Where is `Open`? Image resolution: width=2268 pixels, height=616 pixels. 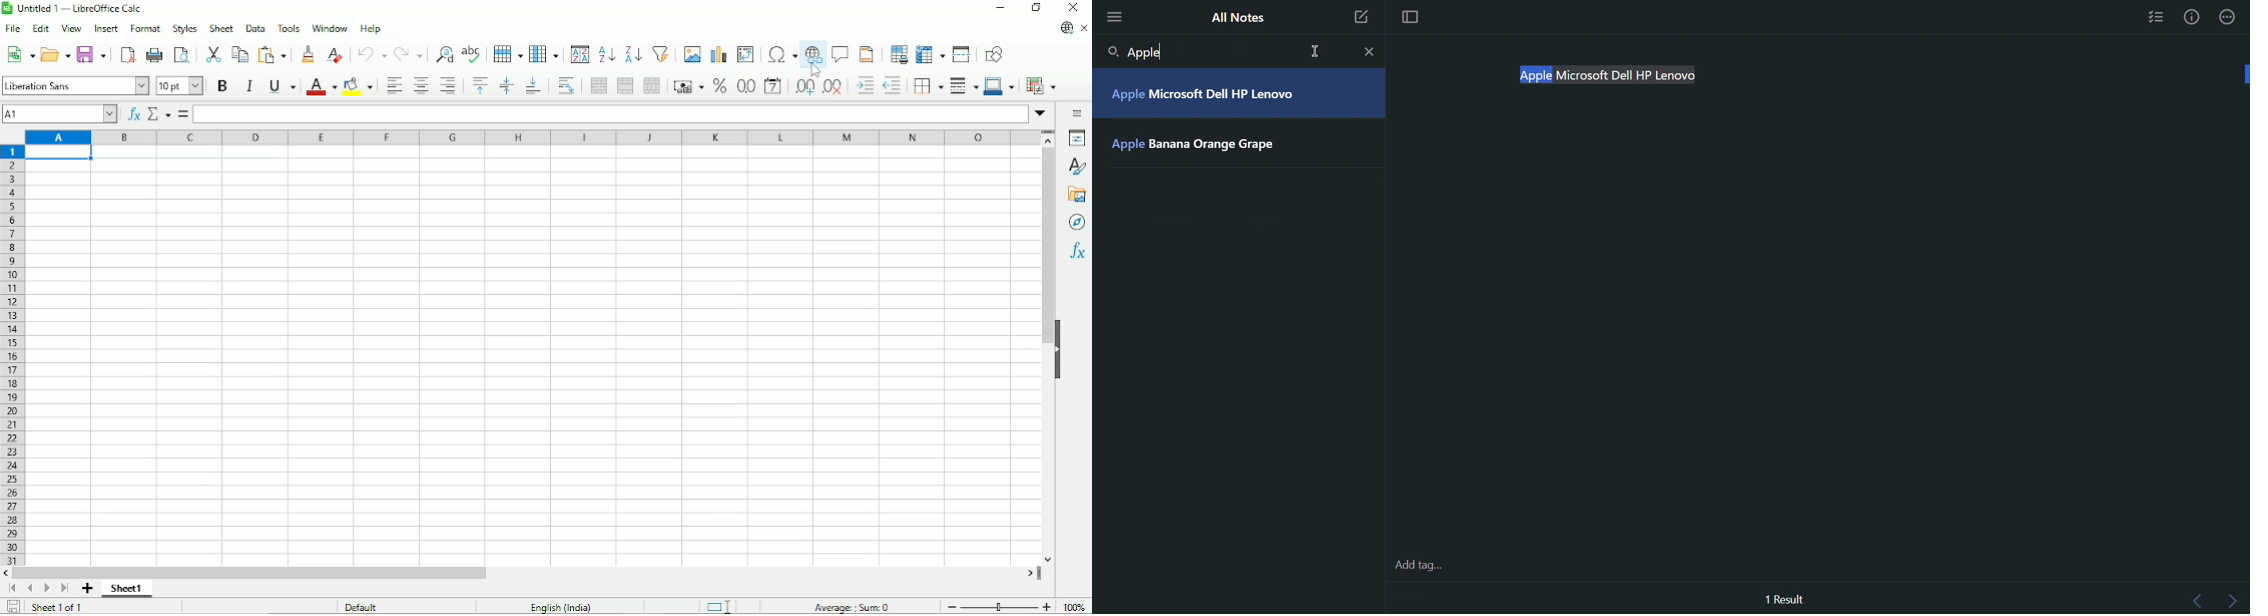 Open is located at coordinates (55, 53).